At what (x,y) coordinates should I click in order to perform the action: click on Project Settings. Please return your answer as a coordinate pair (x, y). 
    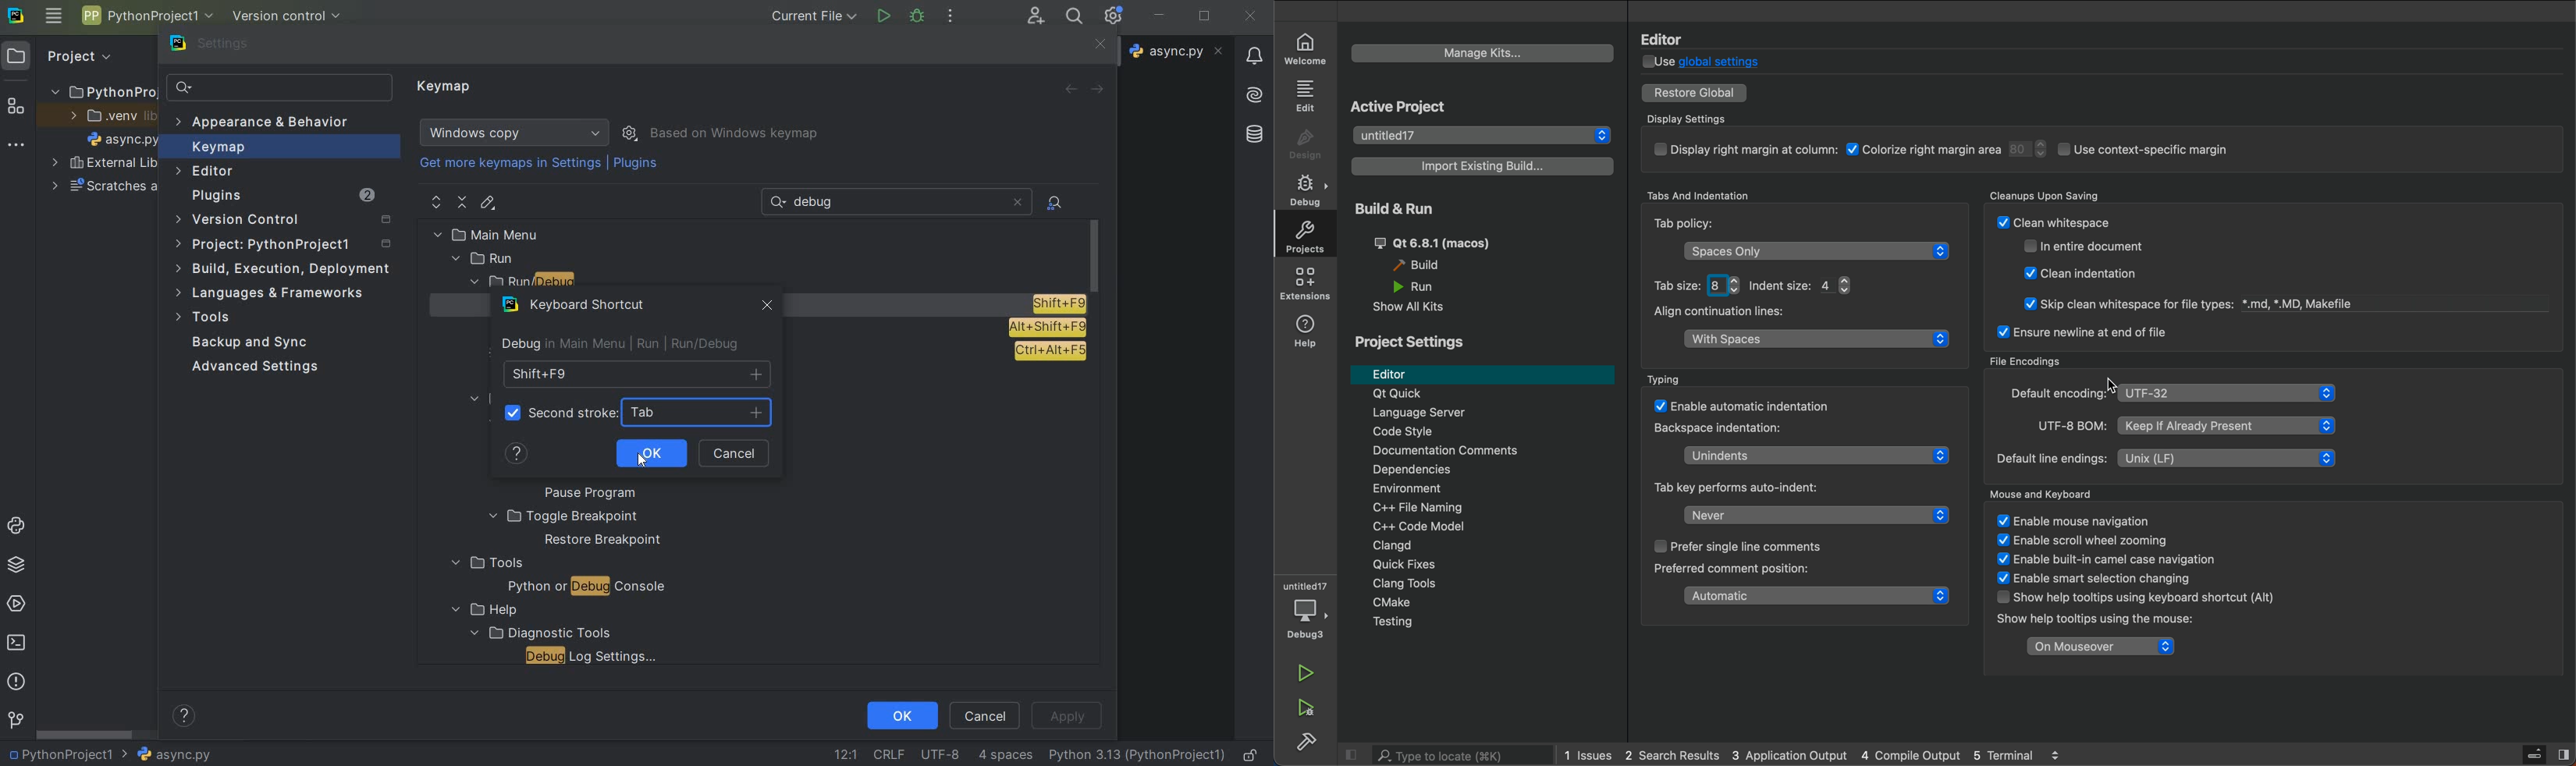
    Looking at the image, I should click on (1419, 344).